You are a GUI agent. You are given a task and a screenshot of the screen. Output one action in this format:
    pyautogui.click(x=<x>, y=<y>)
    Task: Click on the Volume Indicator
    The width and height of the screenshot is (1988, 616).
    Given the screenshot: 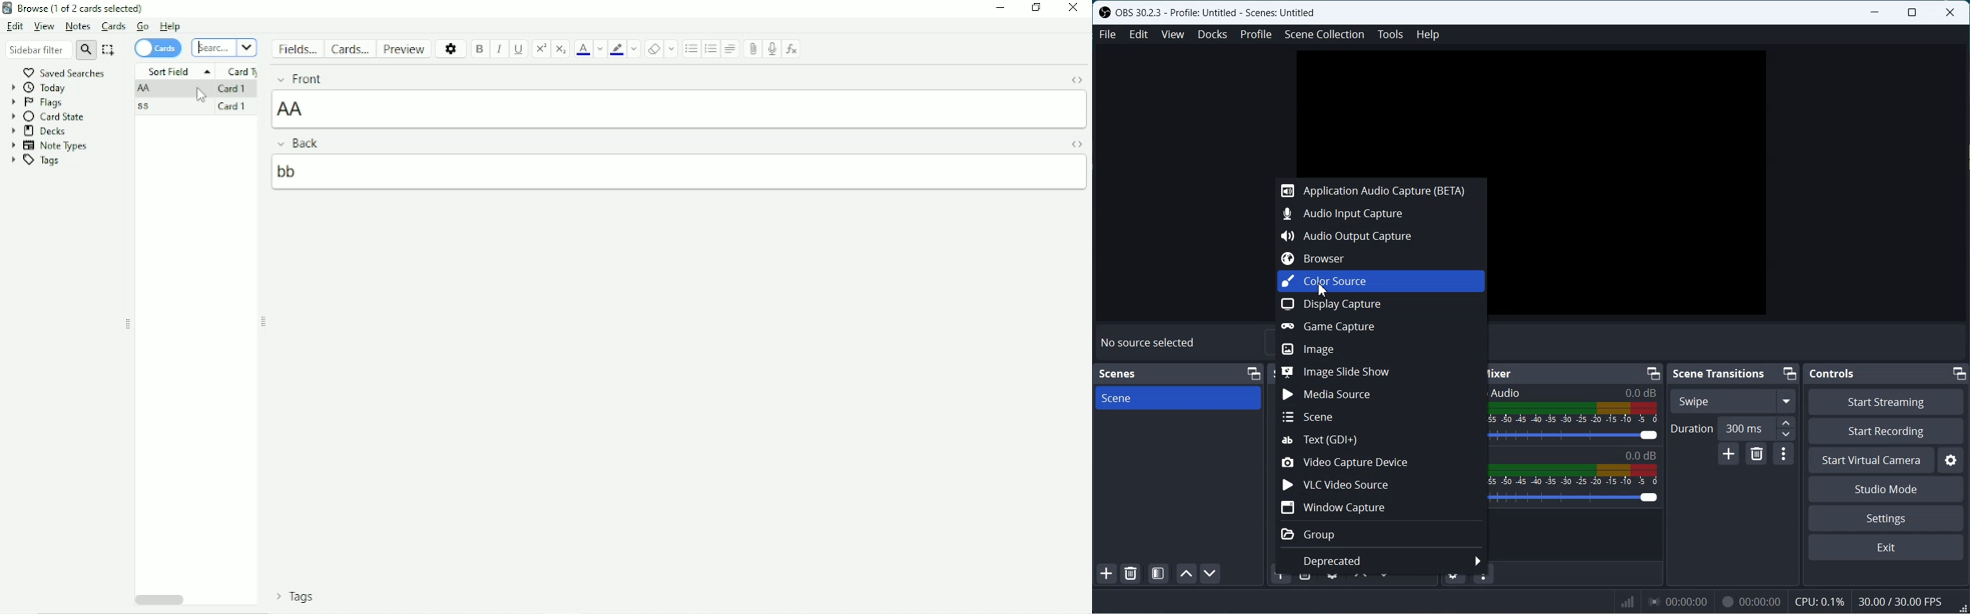 What is the action you would take?
    pyautogui.click(x=1578, y=476)
    